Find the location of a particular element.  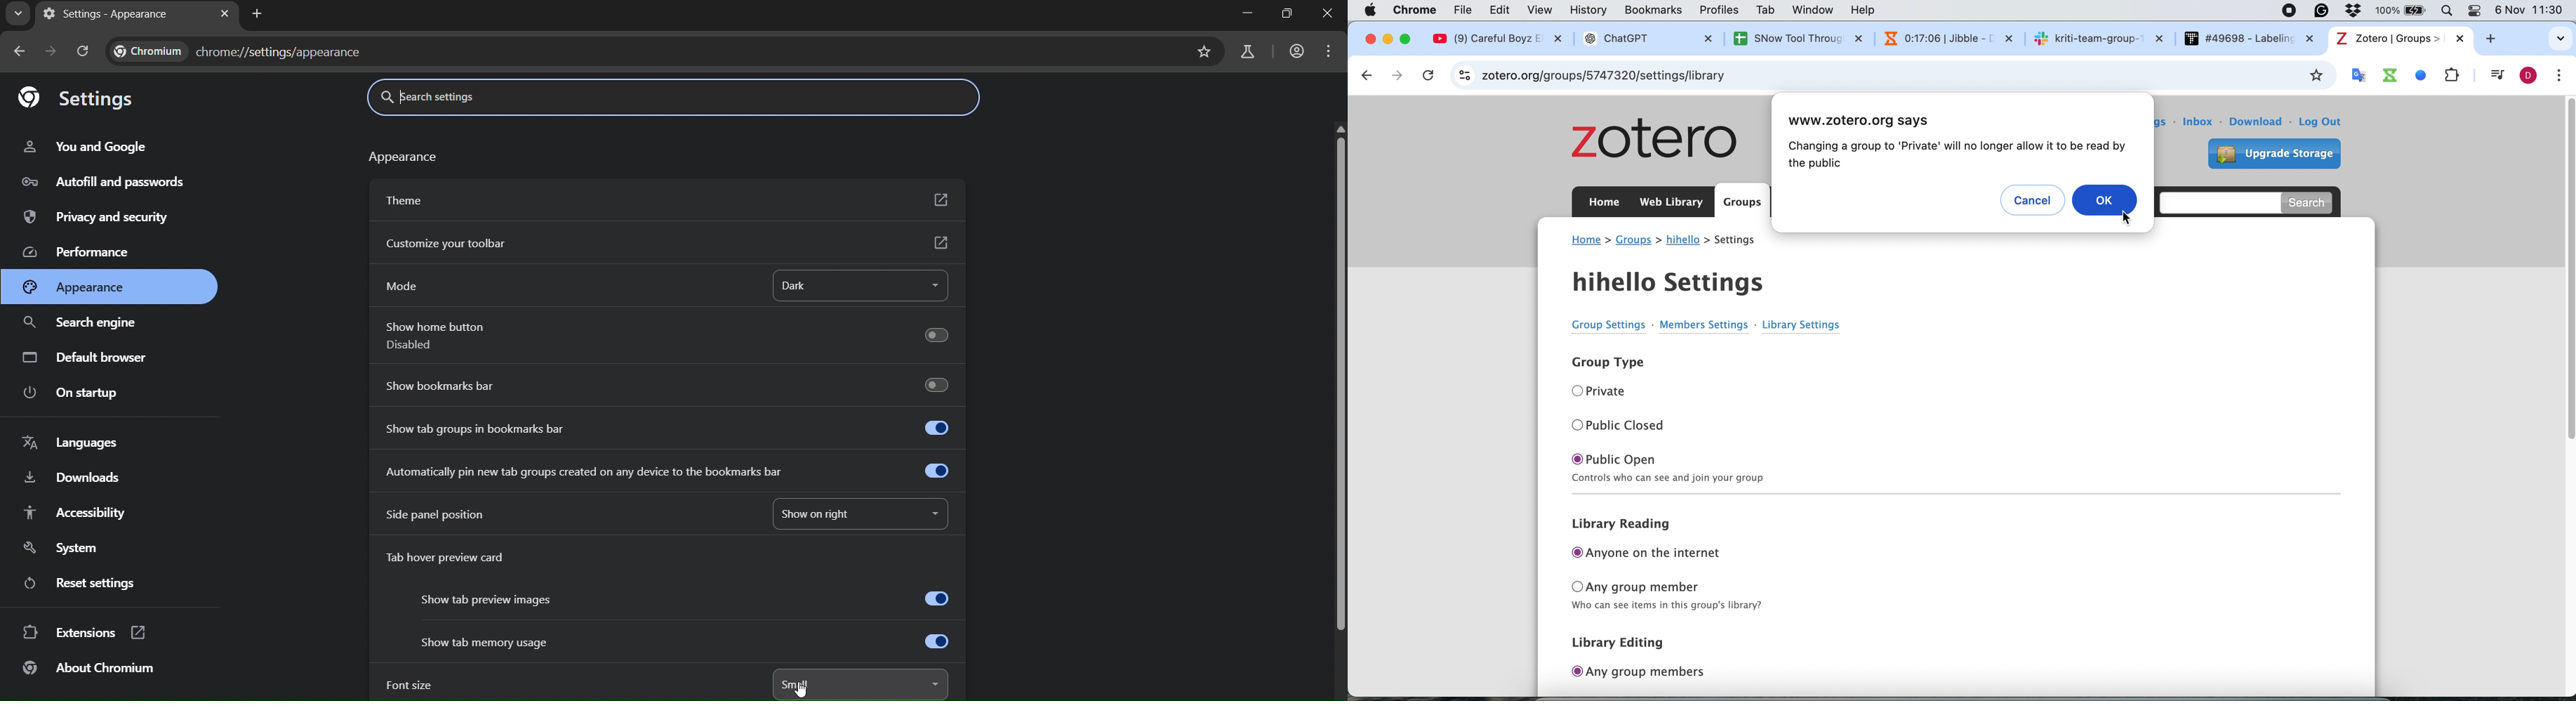

Control who can see and join your group is located at coordinates (1842, 477).